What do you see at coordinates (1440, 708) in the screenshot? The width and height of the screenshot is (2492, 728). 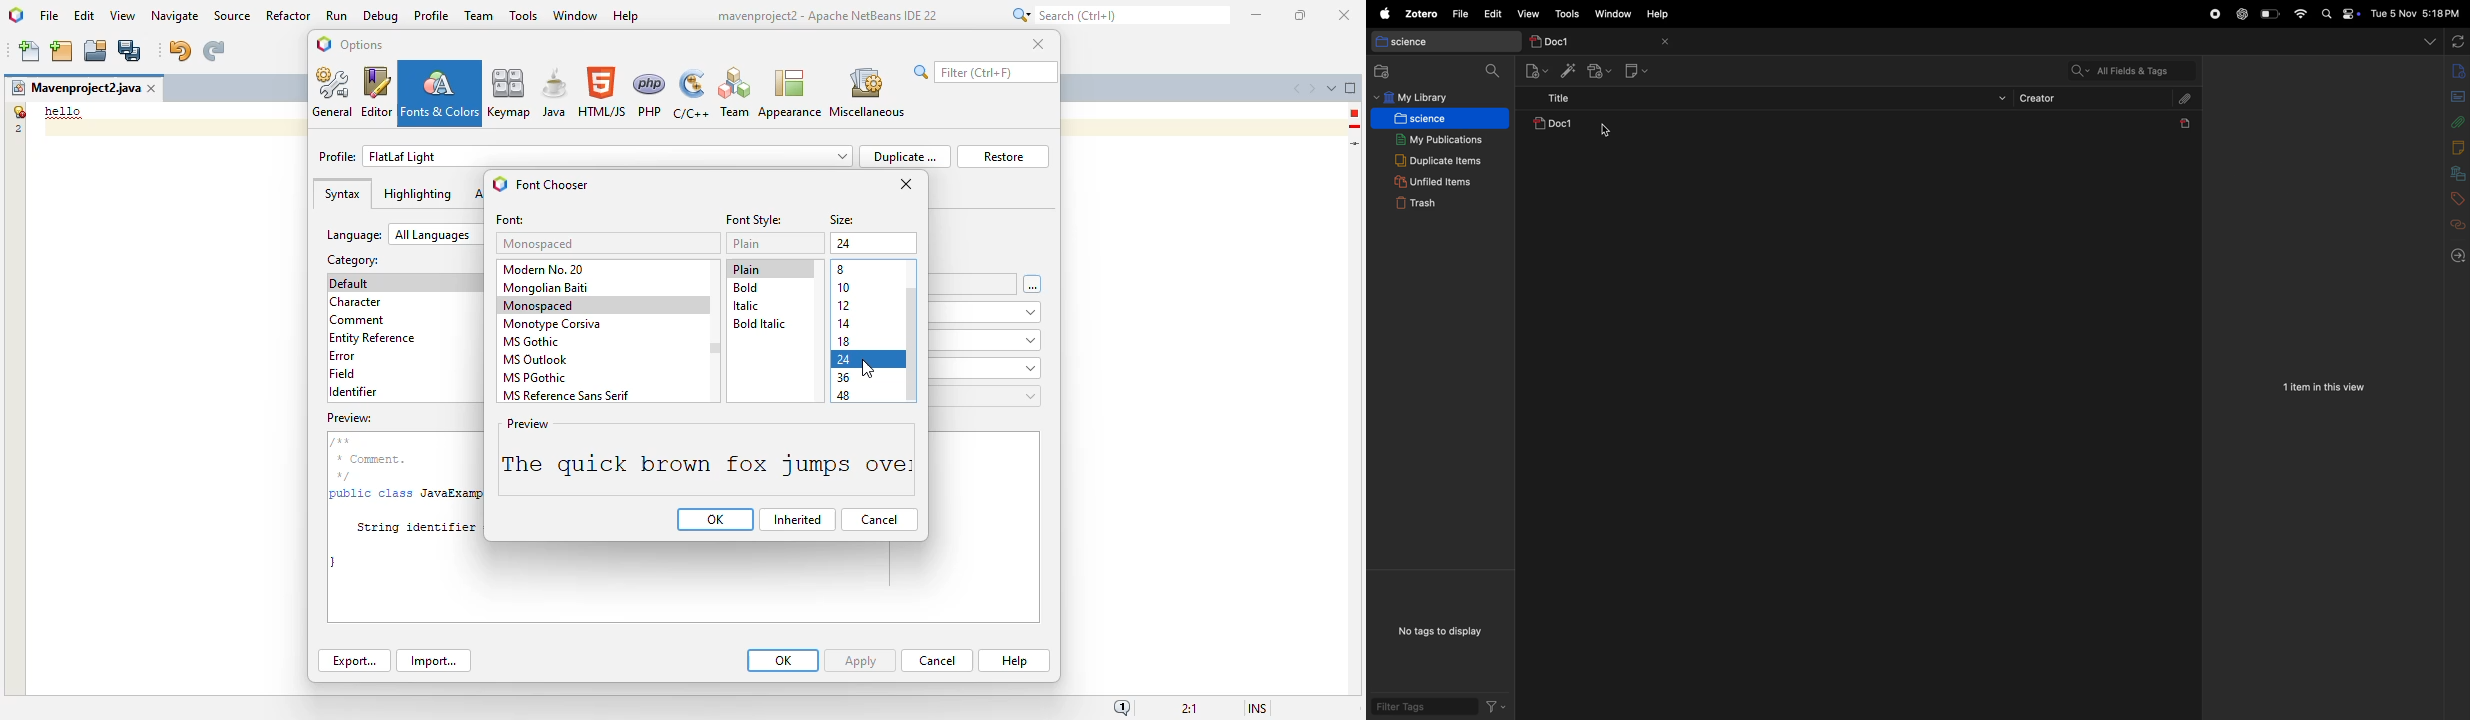 I see `filter tags` at bounding box center [1440, 708].